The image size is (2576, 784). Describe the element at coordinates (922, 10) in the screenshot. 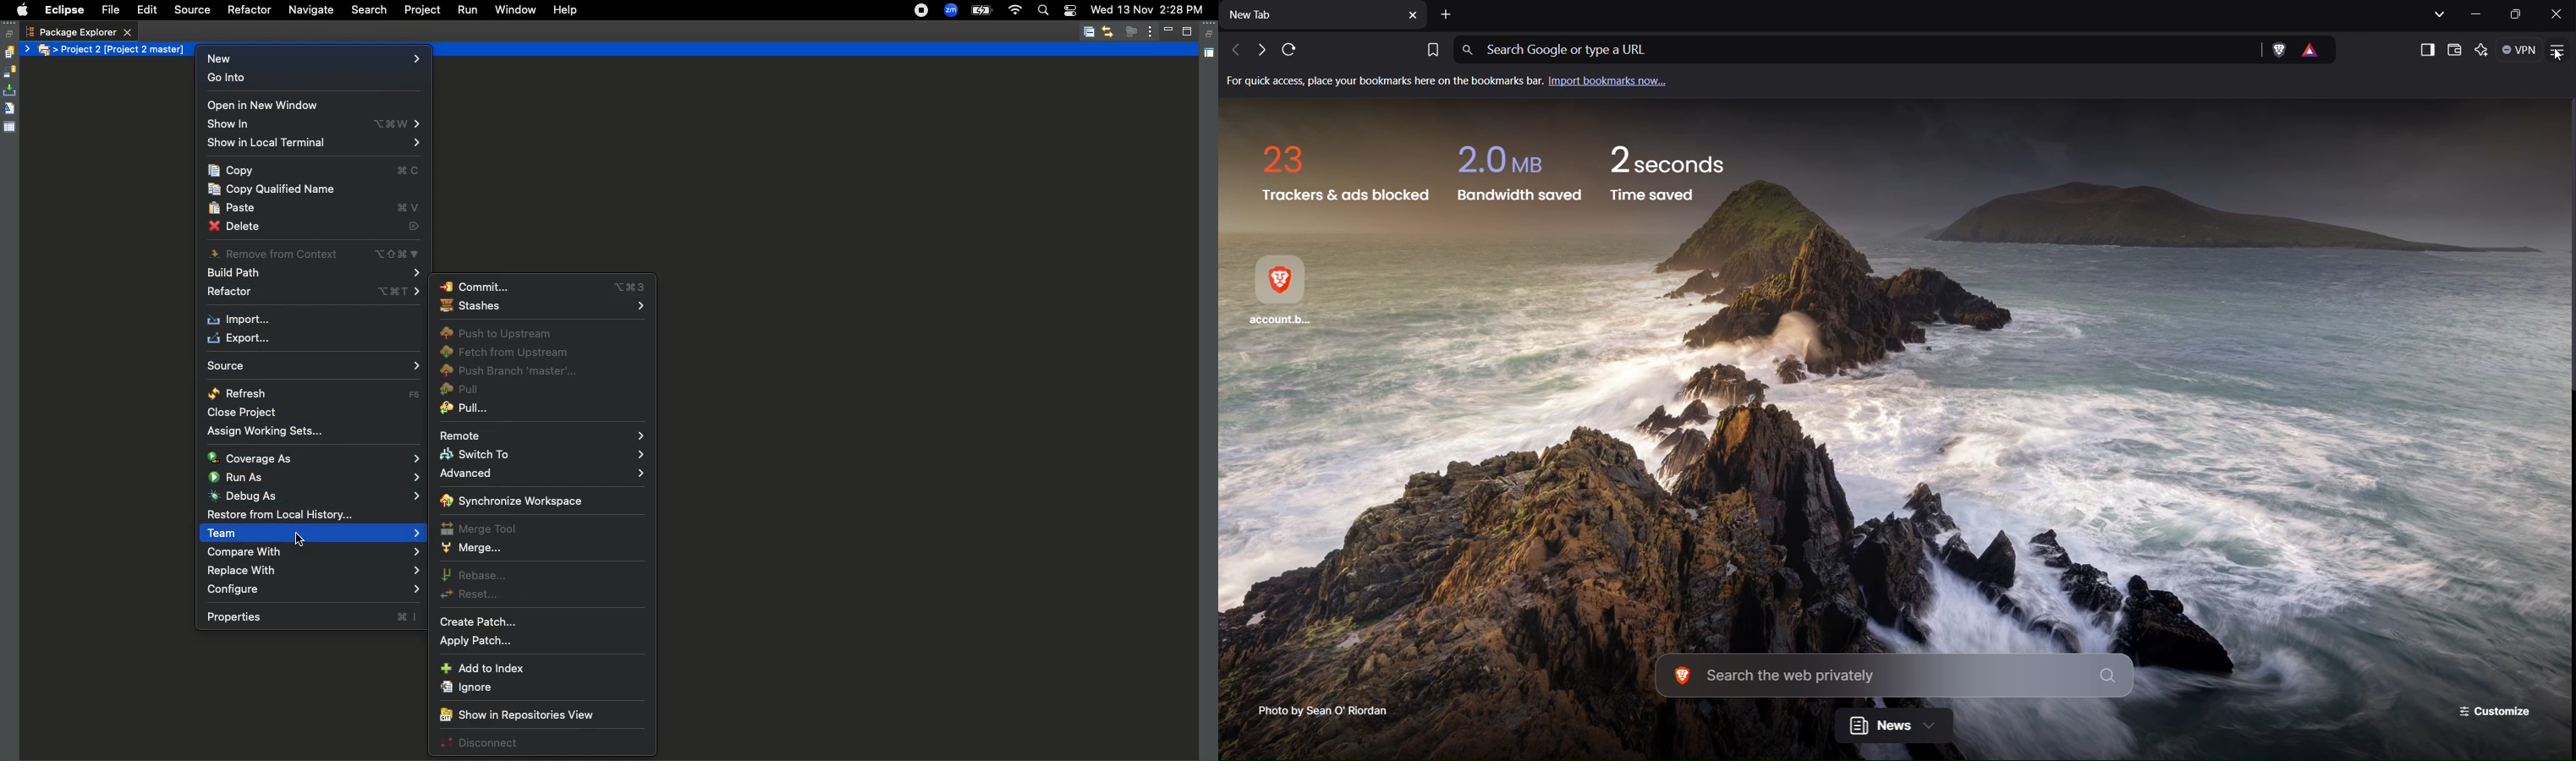

I see `Recording` at that location.